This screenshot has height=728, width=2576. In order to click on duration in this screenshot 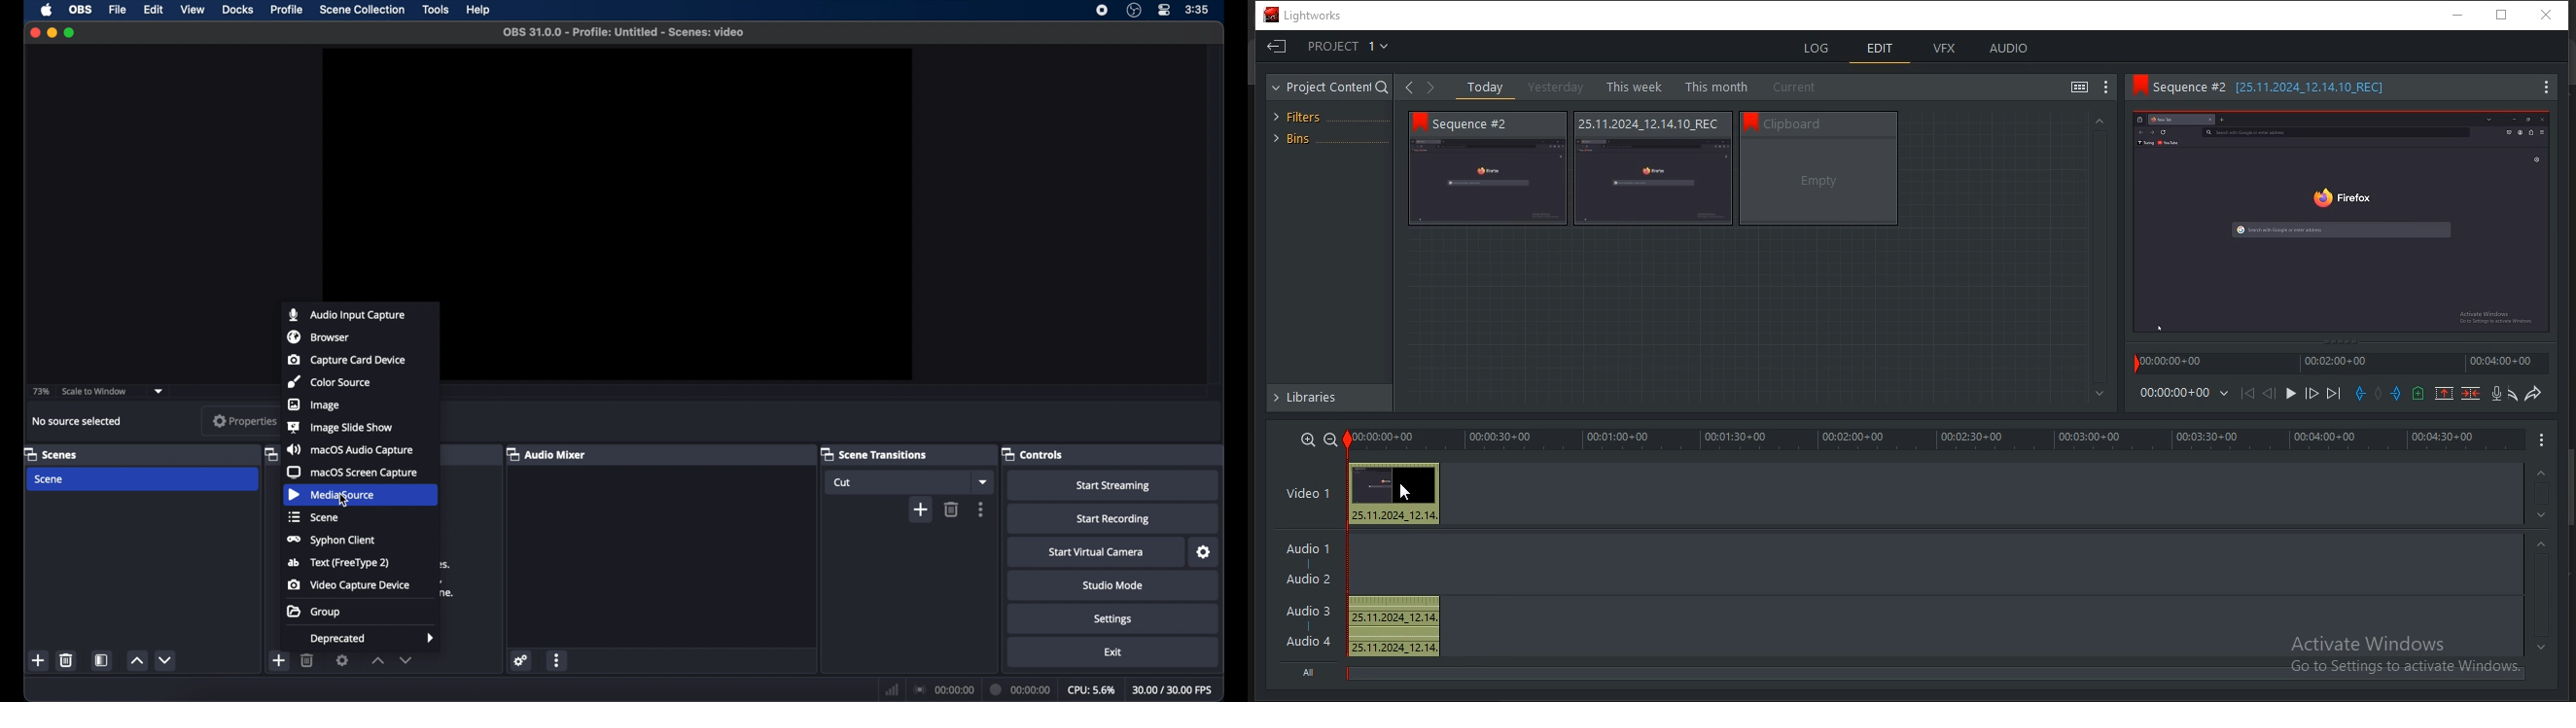, I will do `click(1021, 689)`.